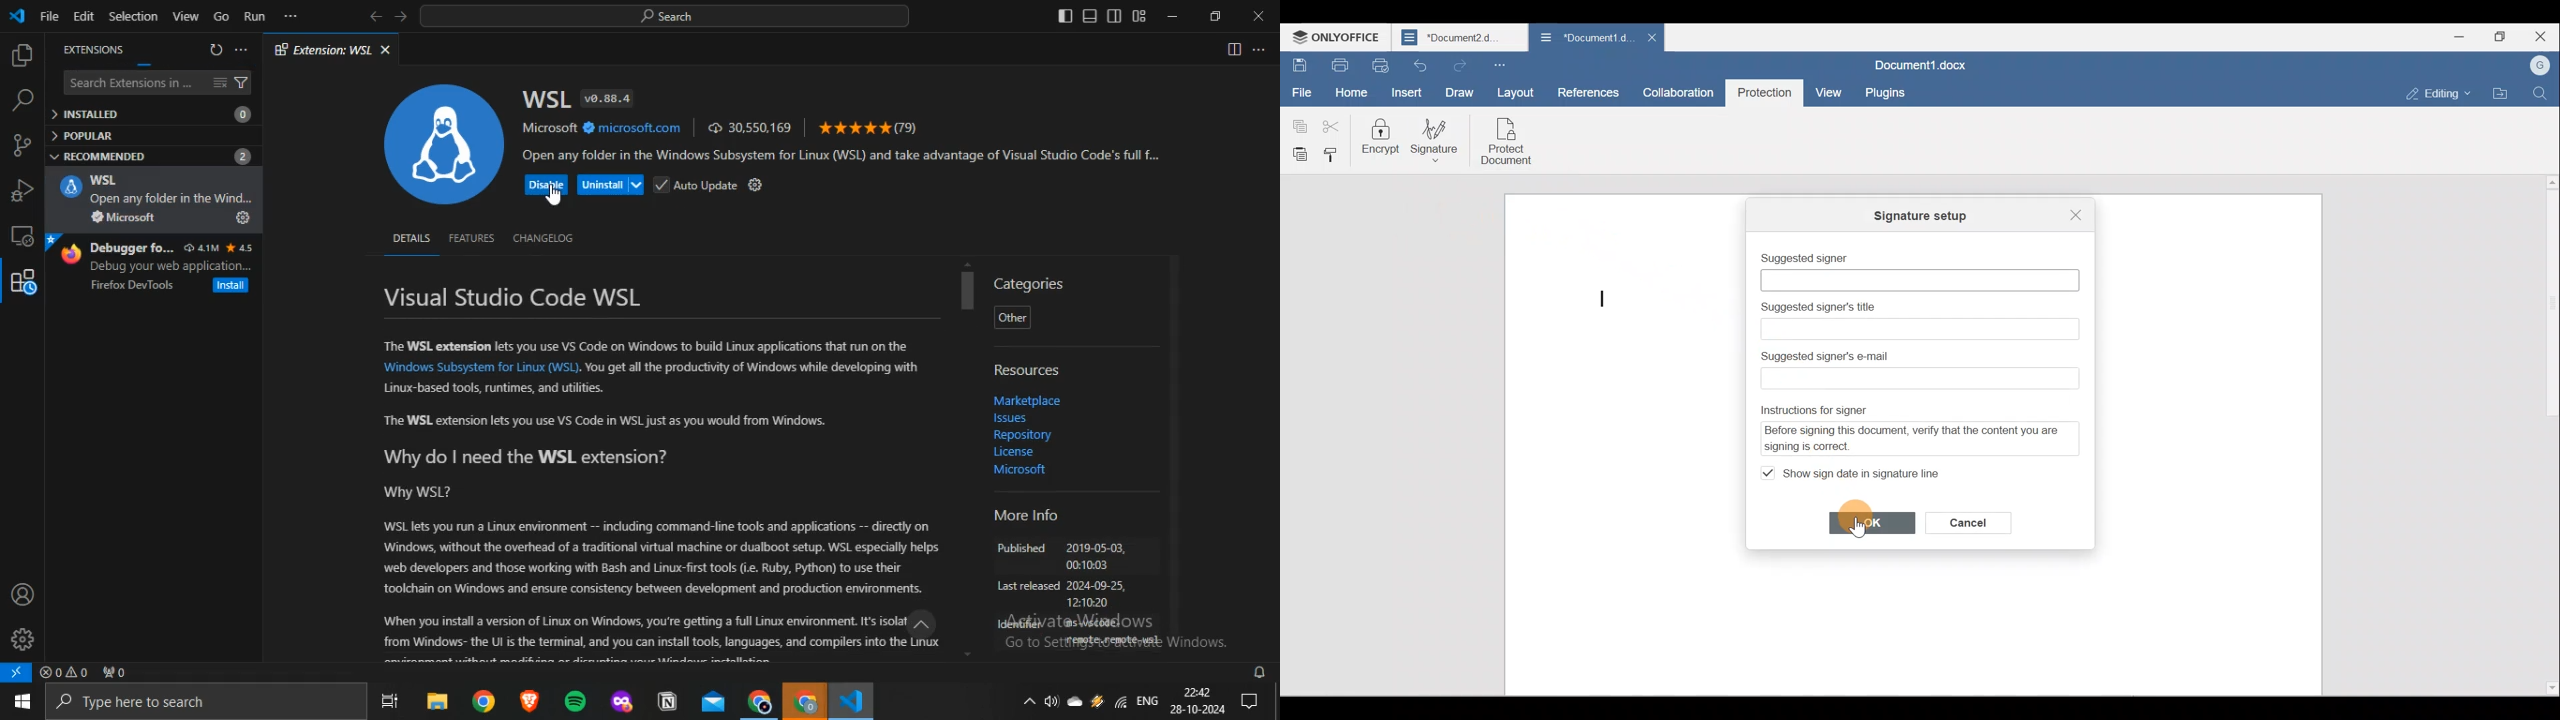  I want to click on extensions, so click(24, 282).